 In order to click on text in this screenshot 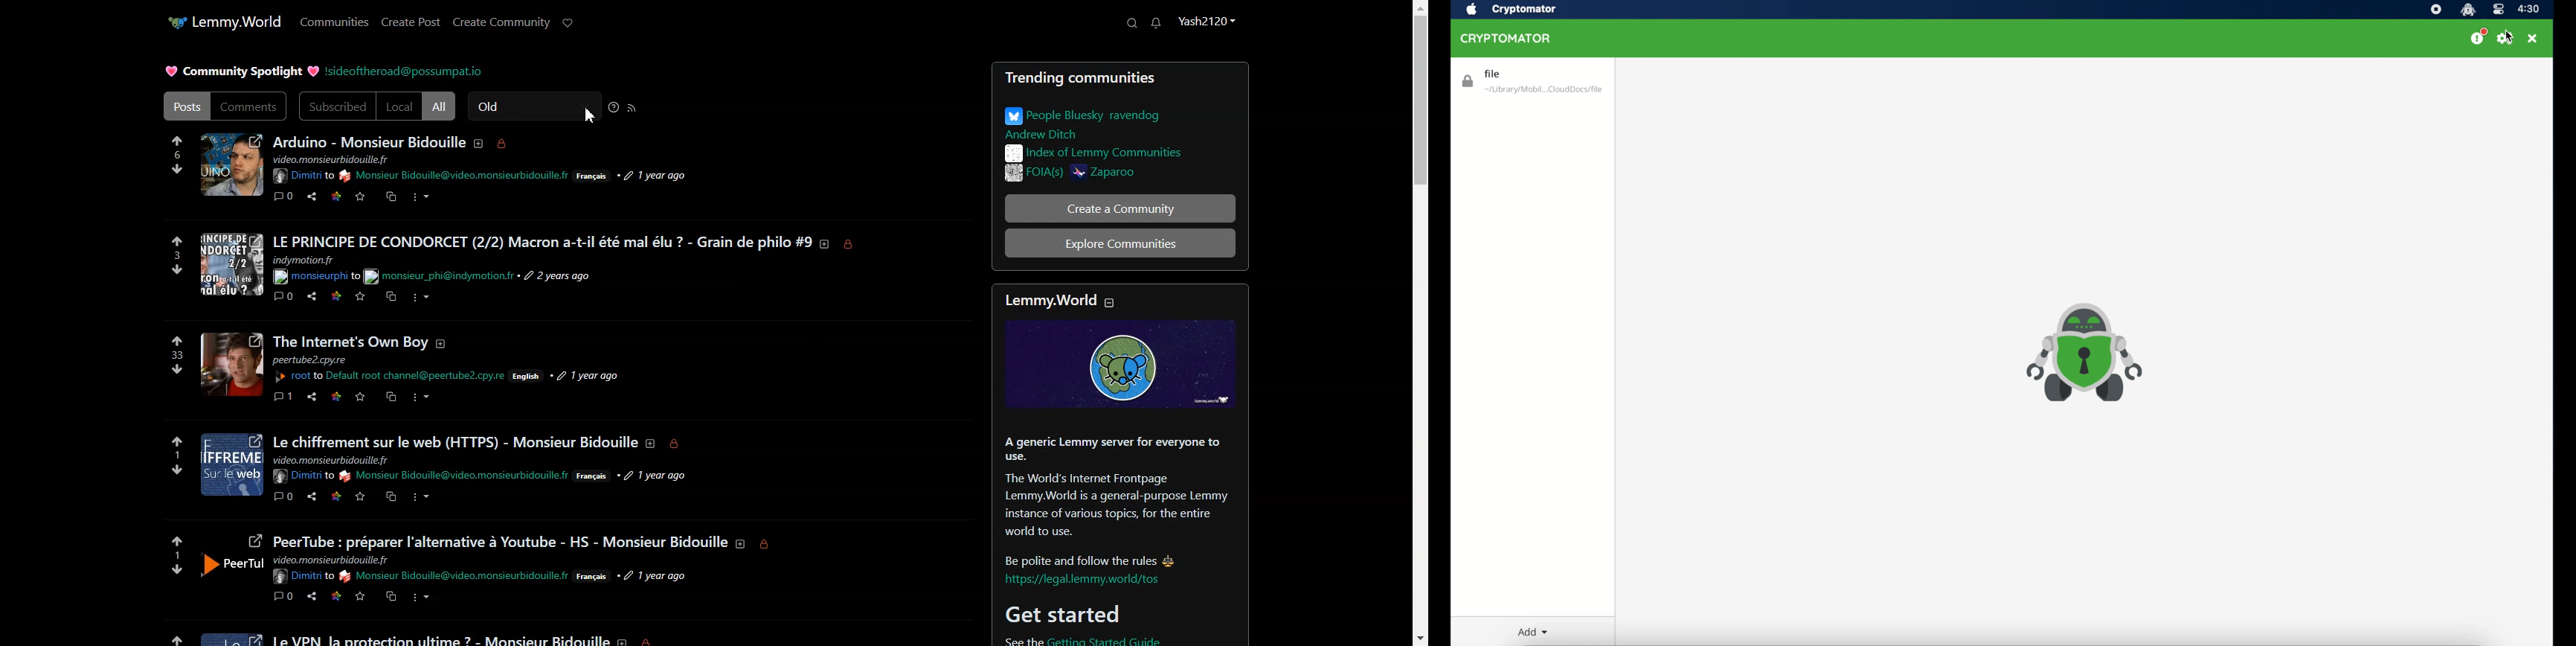, I will do `click(454, 476)`.